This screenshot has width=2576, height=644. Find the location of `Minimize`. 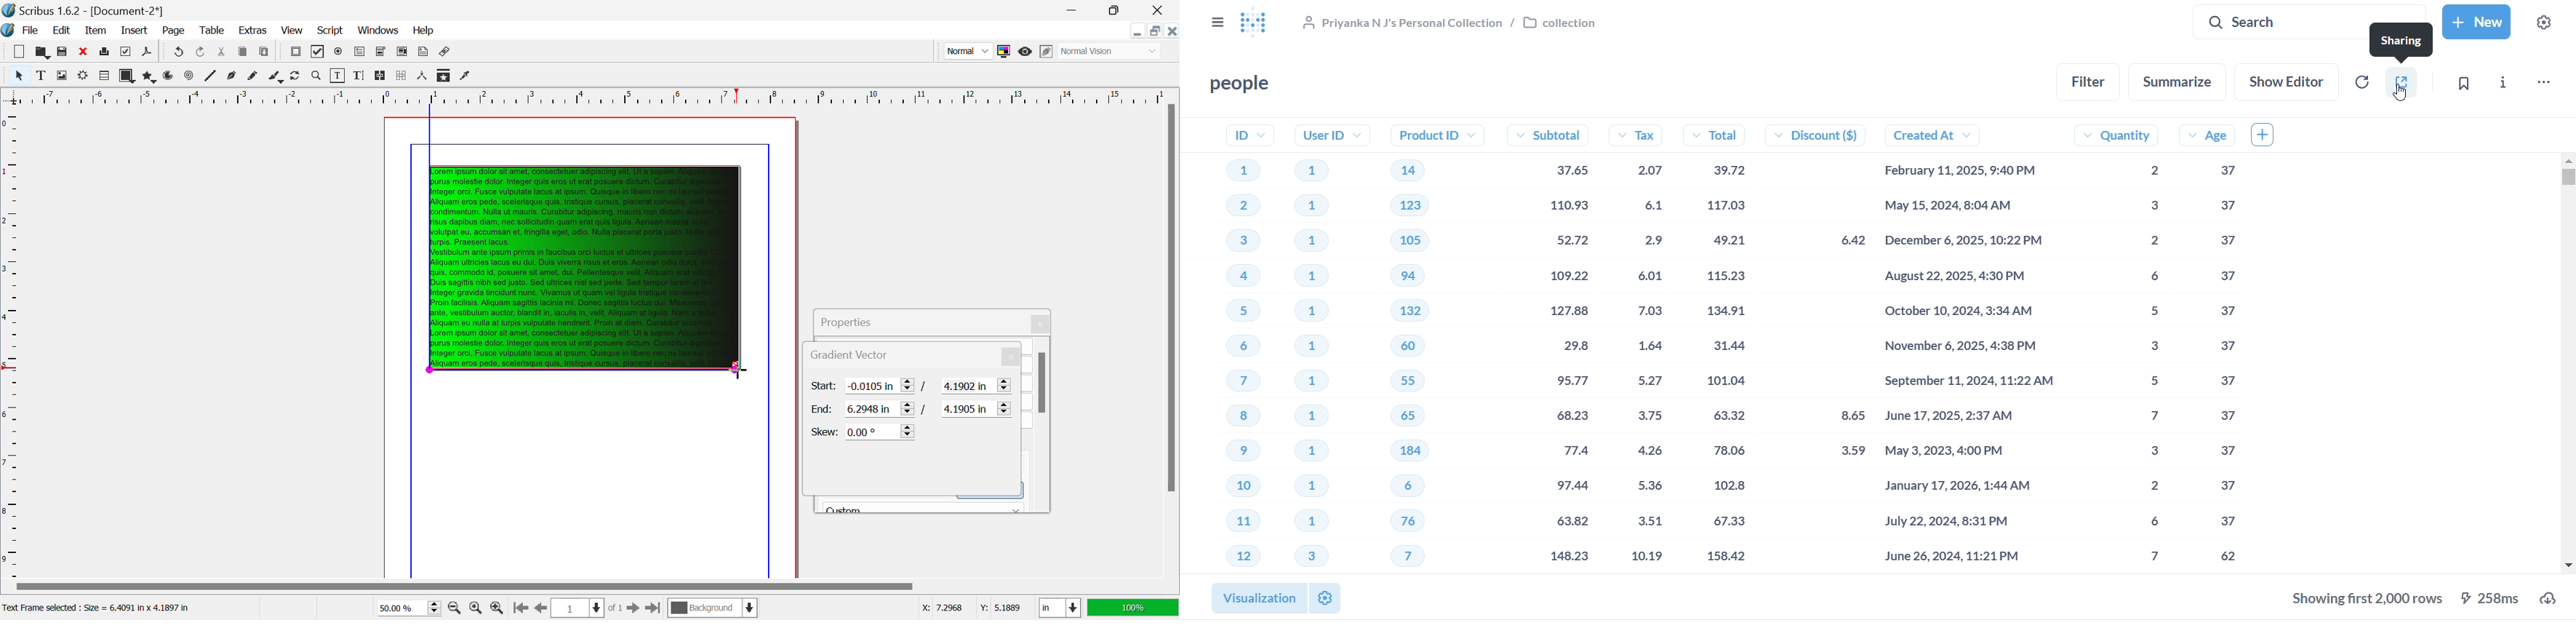

Minimize is located at coordinates (1157, 31).